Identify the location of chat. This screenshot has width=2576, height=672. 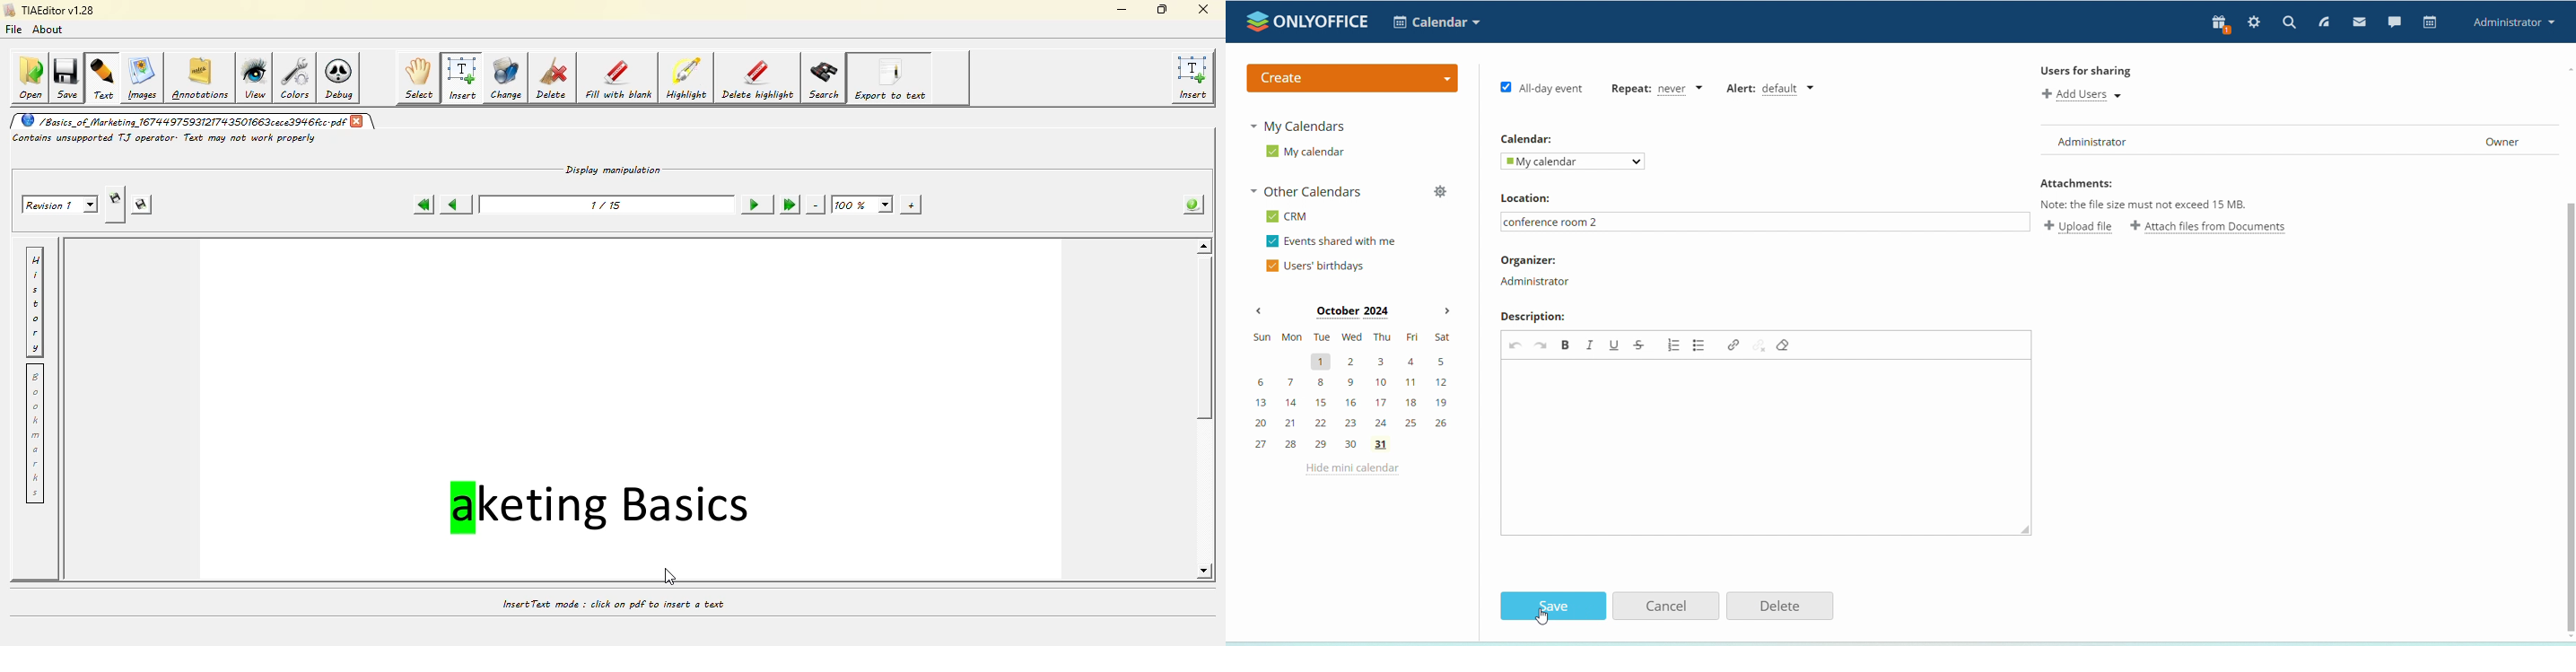
(2395, 21).